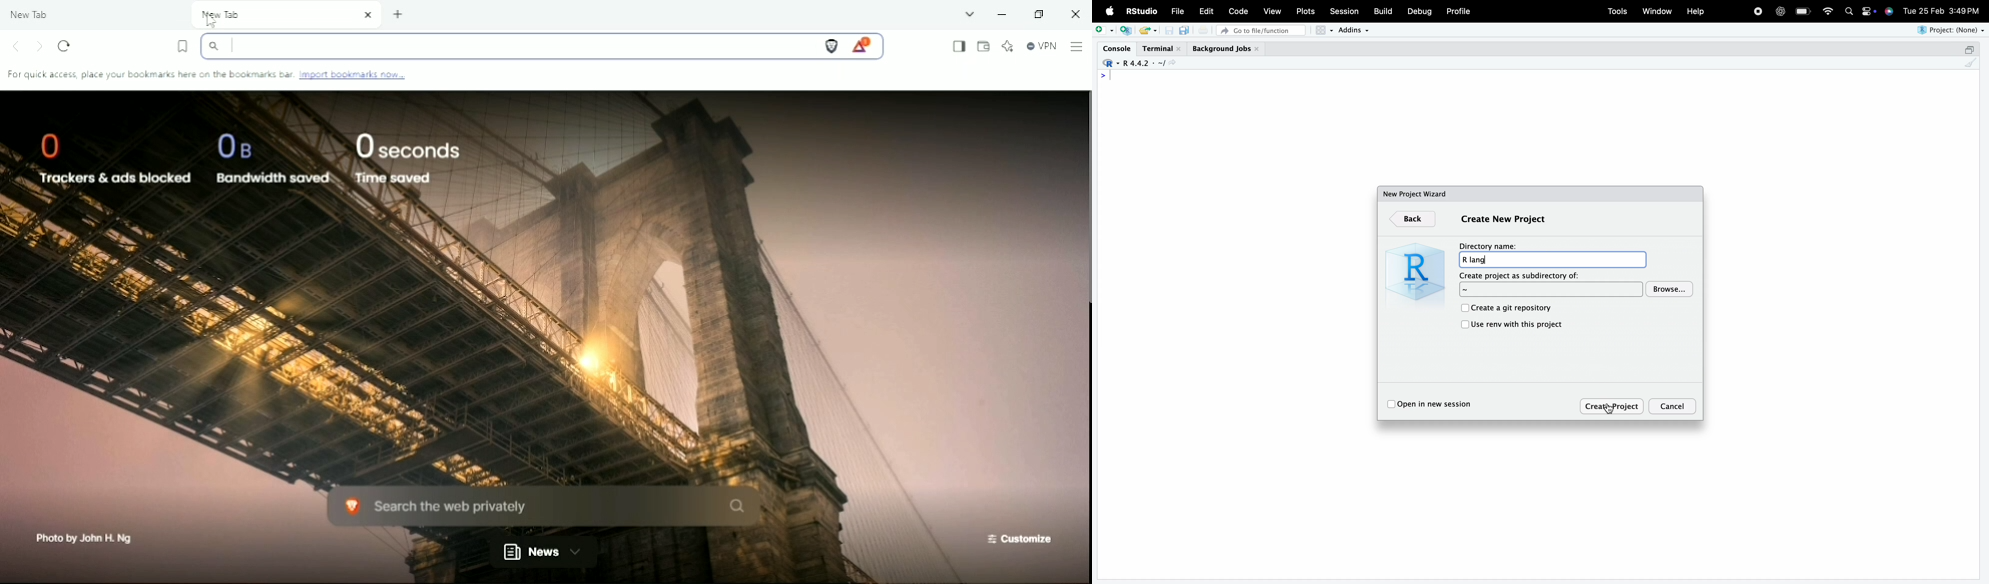  Describe the element at coordinates (1413, 220) in the screenshot. I see `Back` at that location.